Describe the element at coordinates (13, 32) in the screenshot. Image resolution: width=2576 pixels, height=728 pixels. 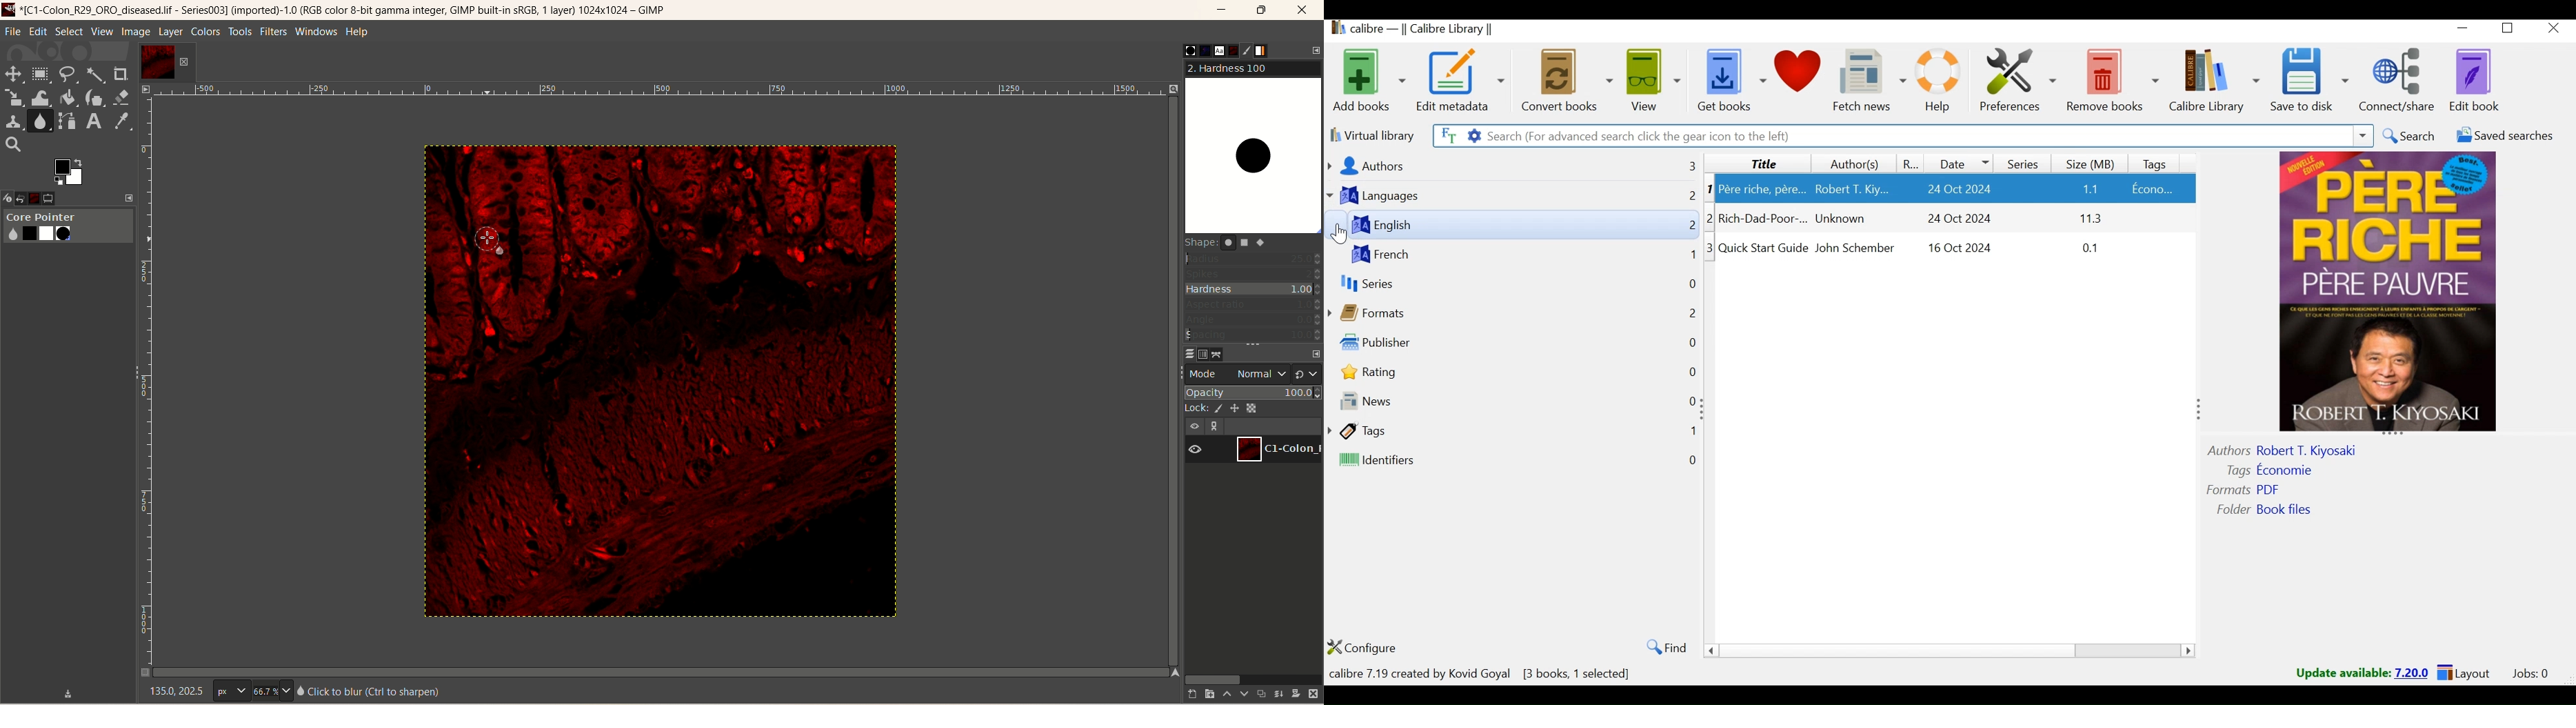
I see `file` at that location.